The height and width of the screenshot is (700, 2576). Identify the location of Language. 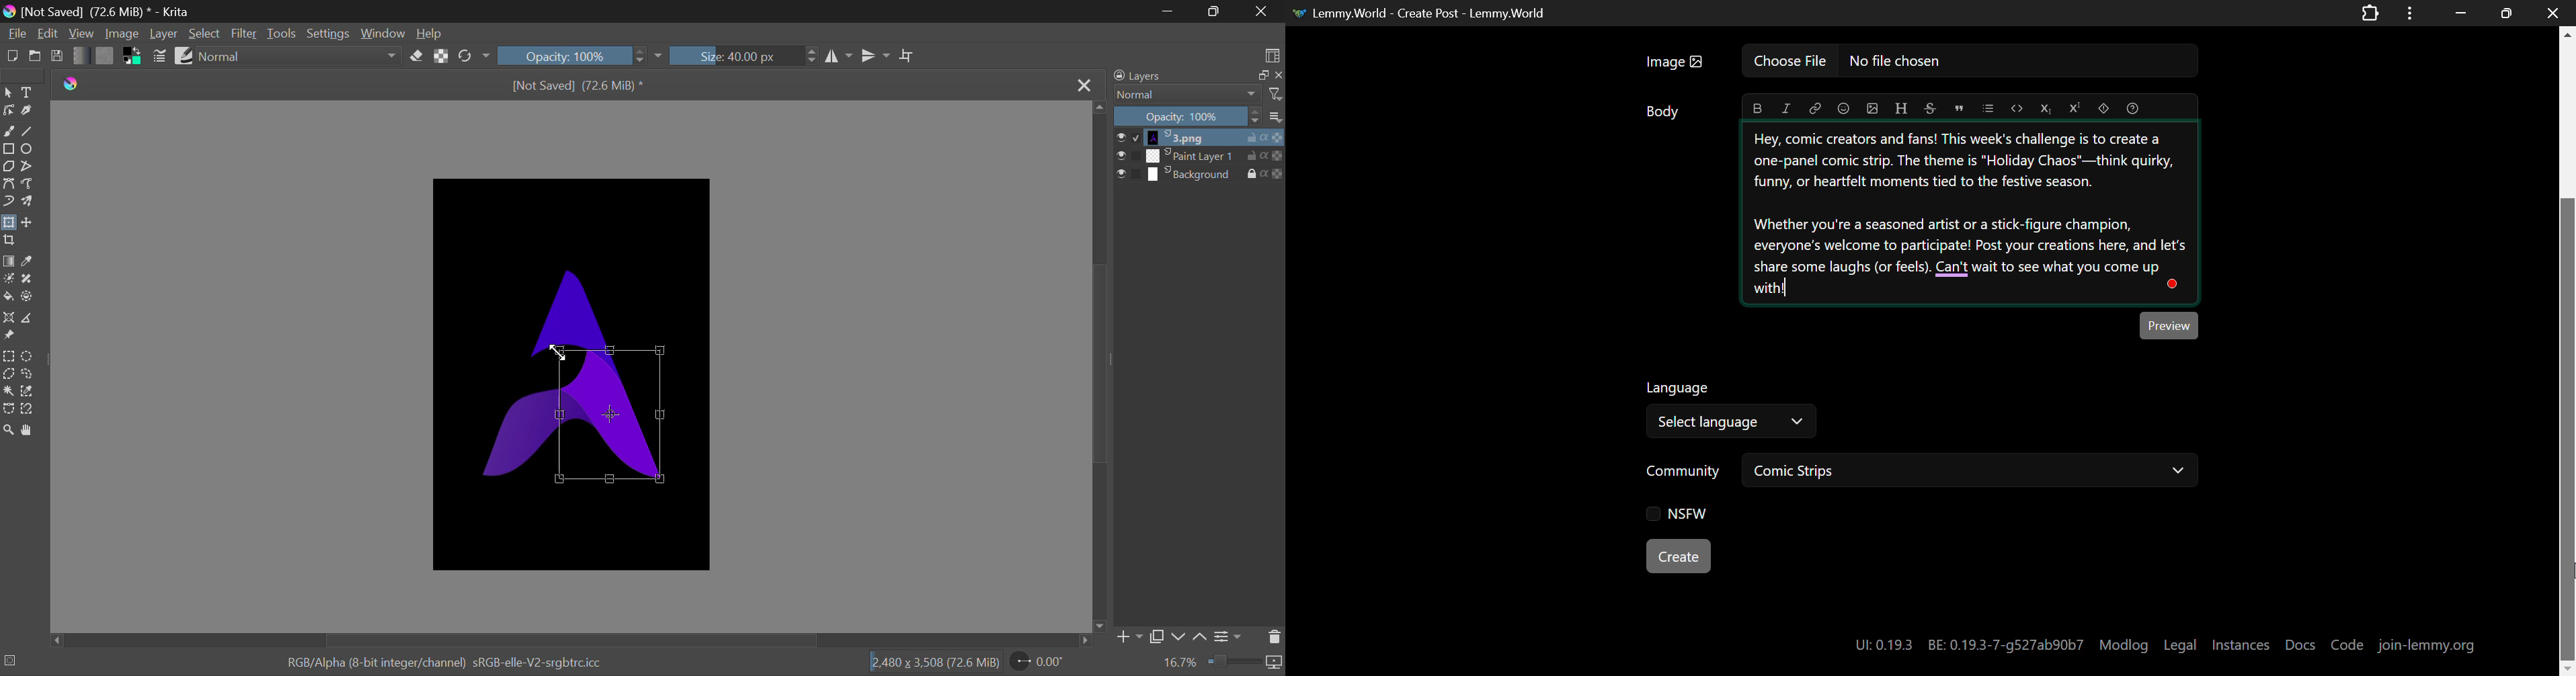
(1679, 386).